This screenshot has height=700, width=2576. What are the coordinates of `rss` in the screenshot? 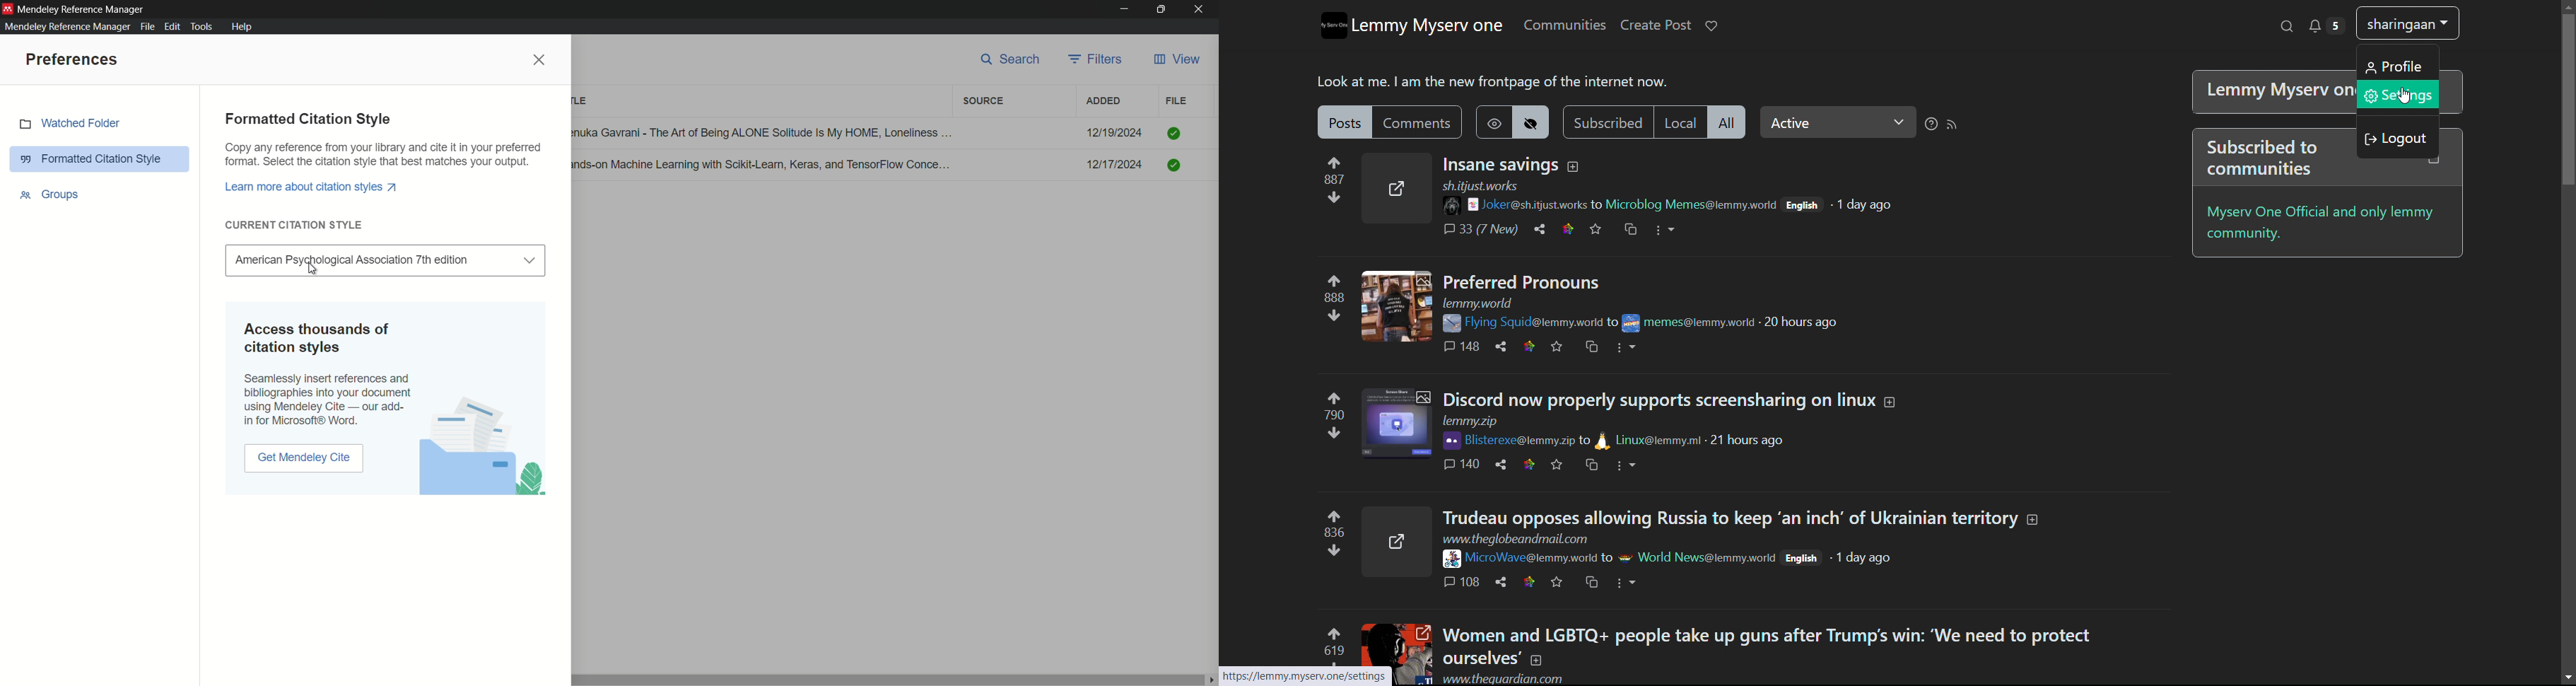 It's located at (1952, 124).